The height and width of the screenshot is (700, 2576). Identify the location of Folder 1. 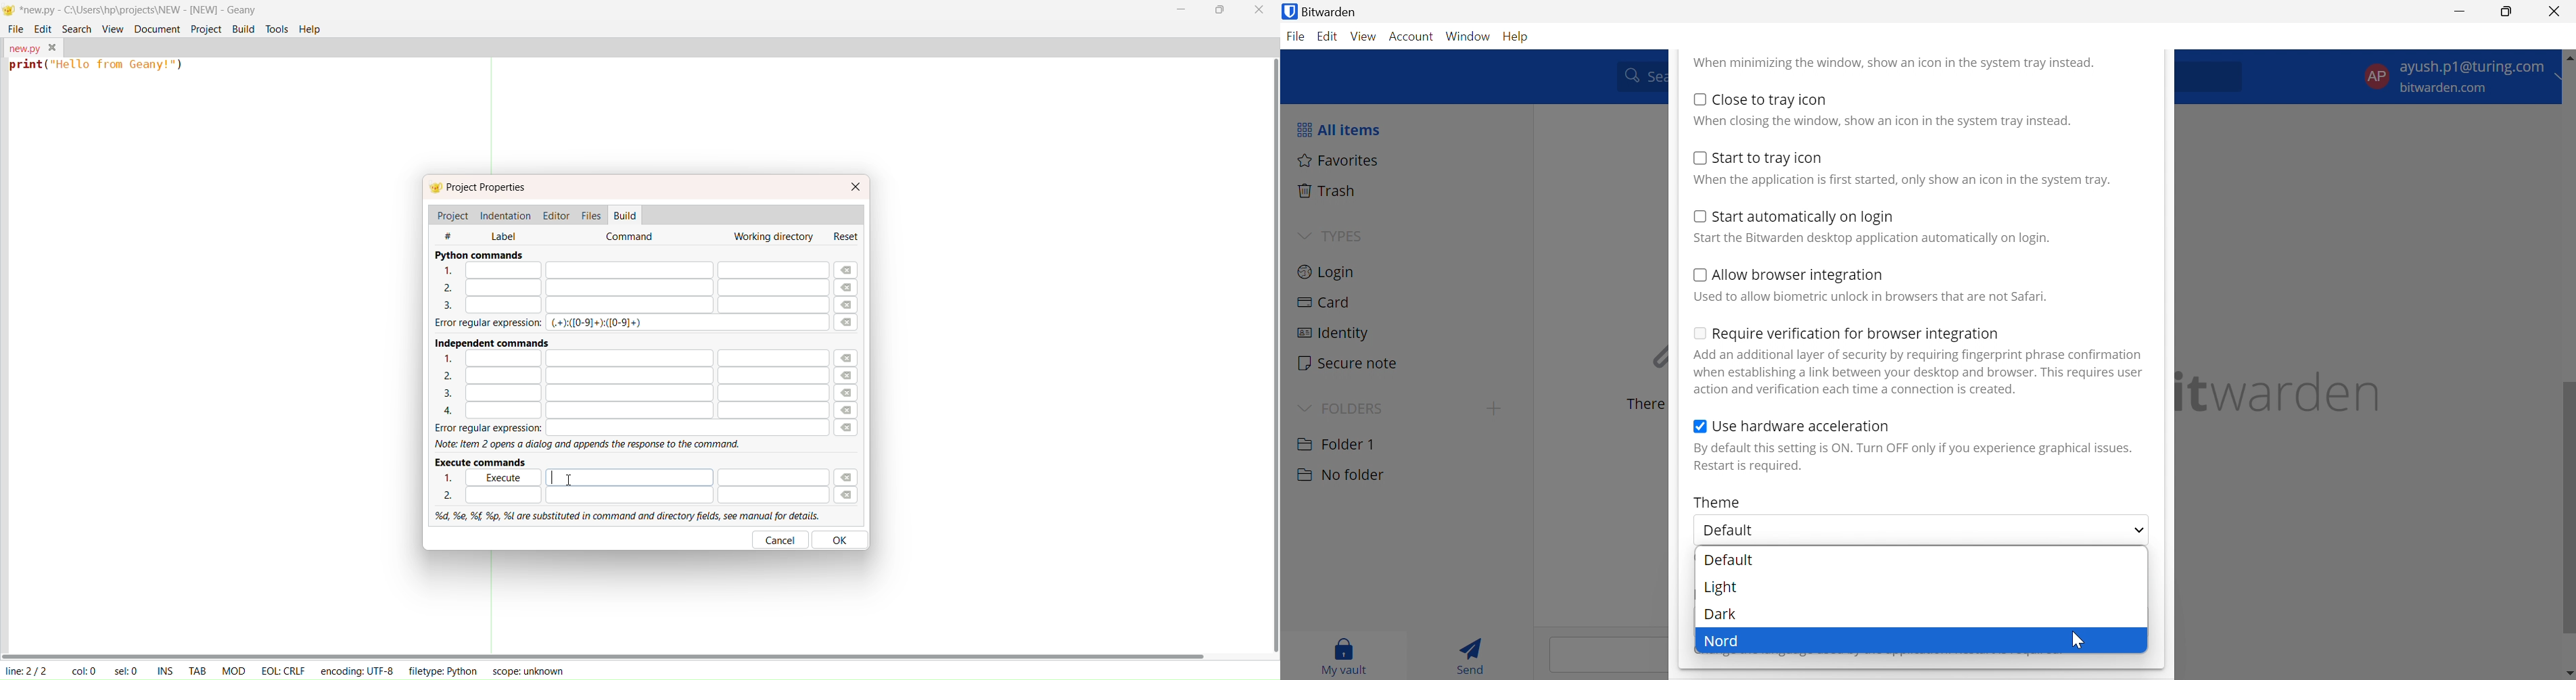
(1336, 443).